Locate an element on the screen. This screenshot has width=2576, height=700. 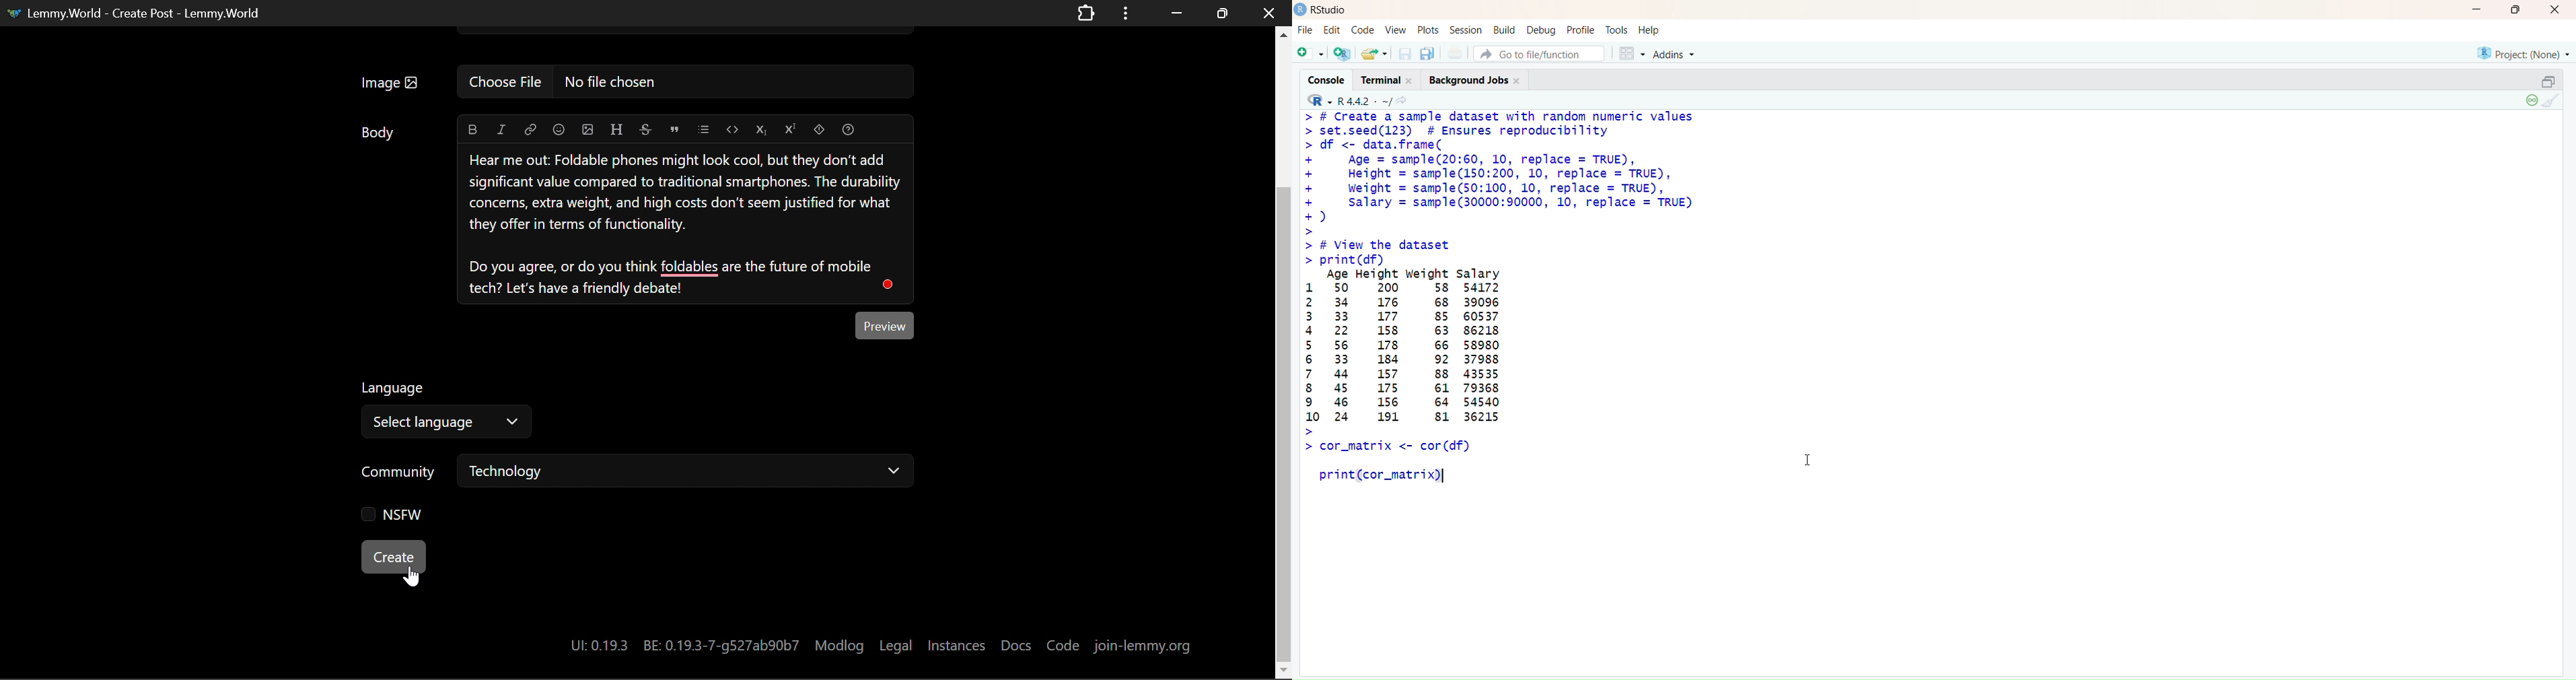
Edit is located at coordinates (1333, 31).